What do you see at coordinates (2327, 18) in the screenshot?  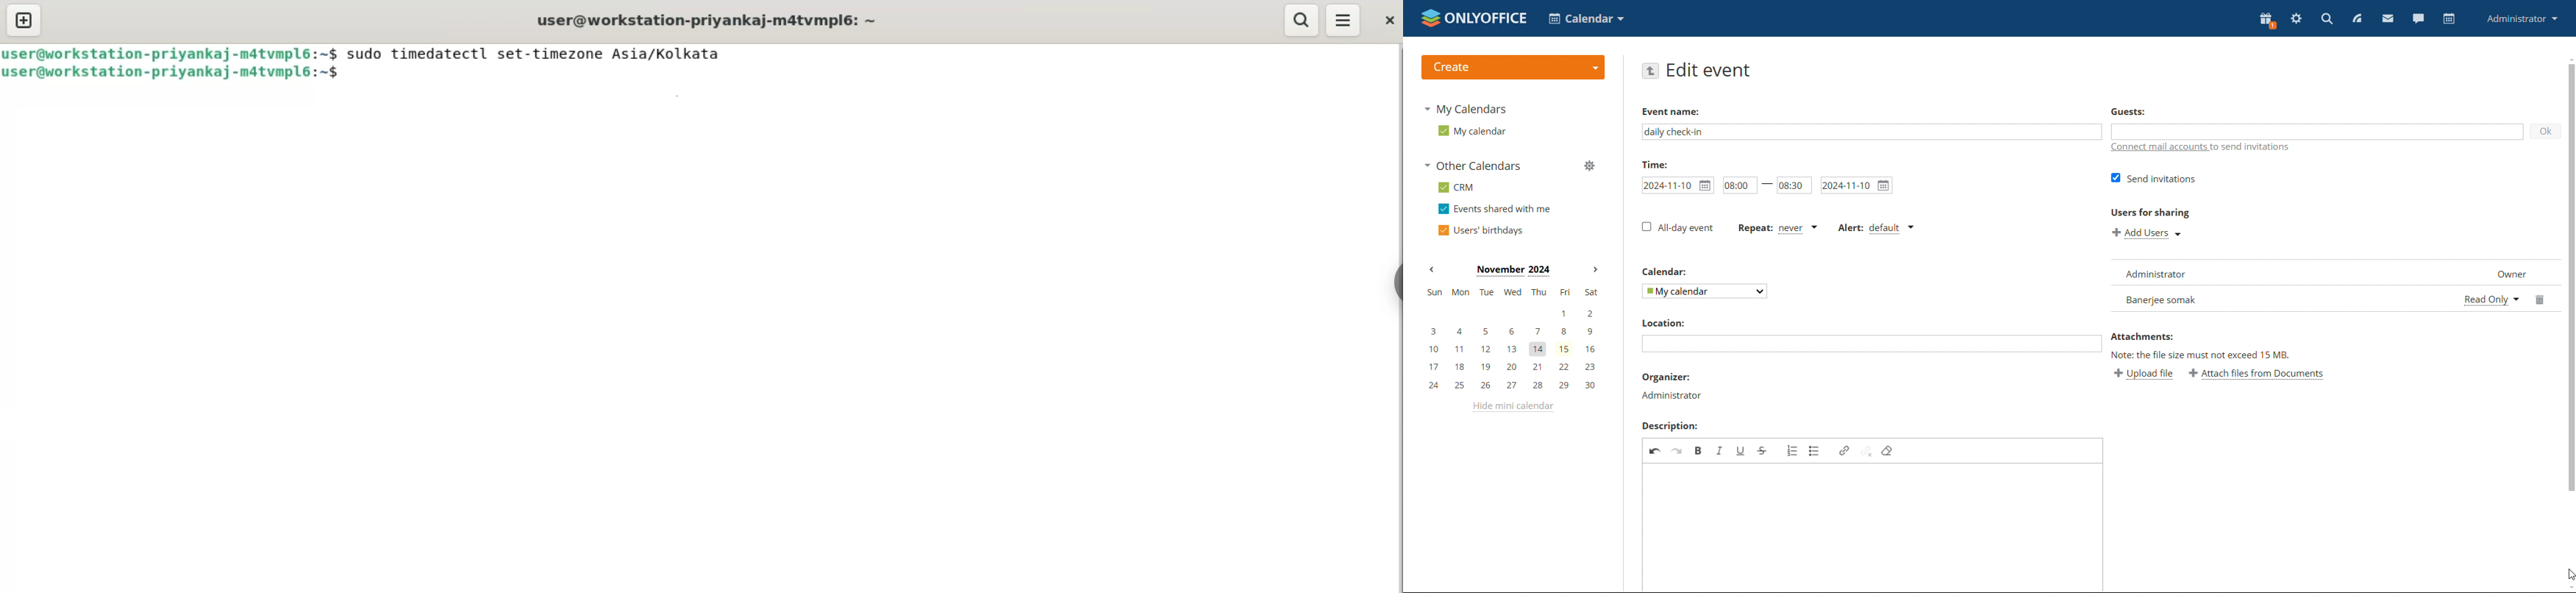 I see `search` at bounding box center [2327, 18].